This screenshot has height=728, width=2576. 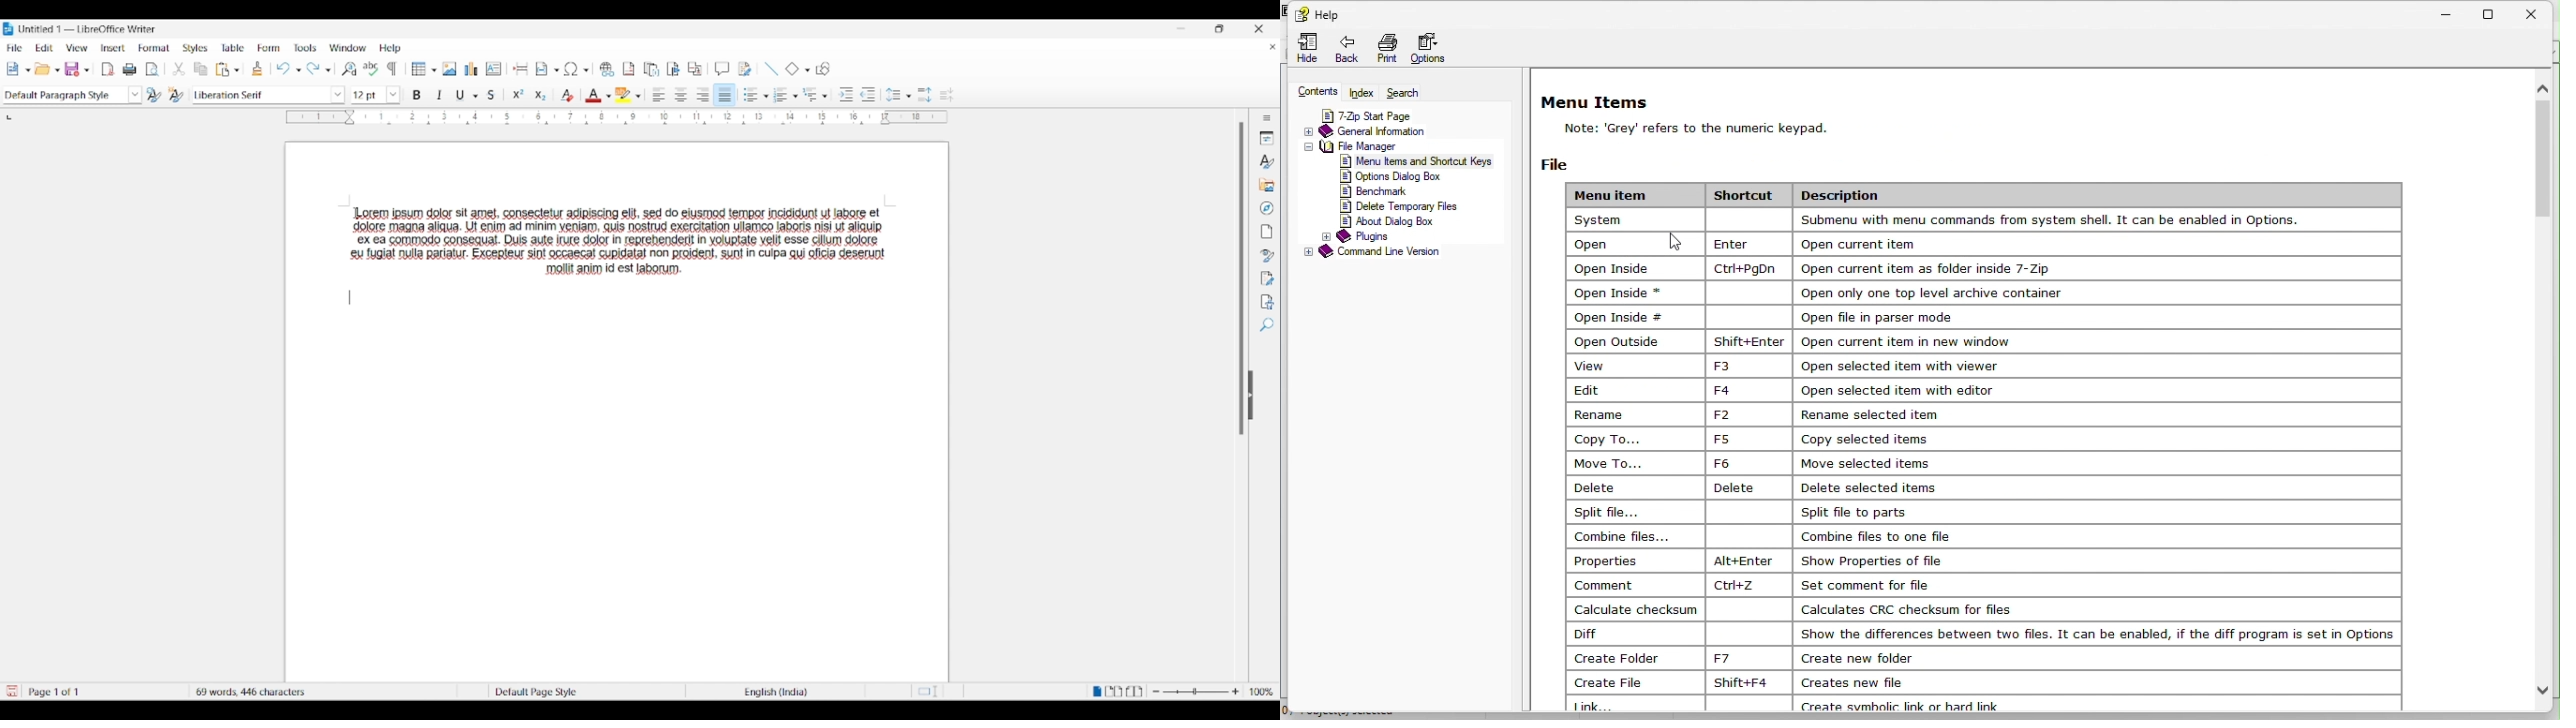 What do you see at coordinates (869, 95) in the screenshot?
I see `Decrease indent` at bounding box center [869, 95].